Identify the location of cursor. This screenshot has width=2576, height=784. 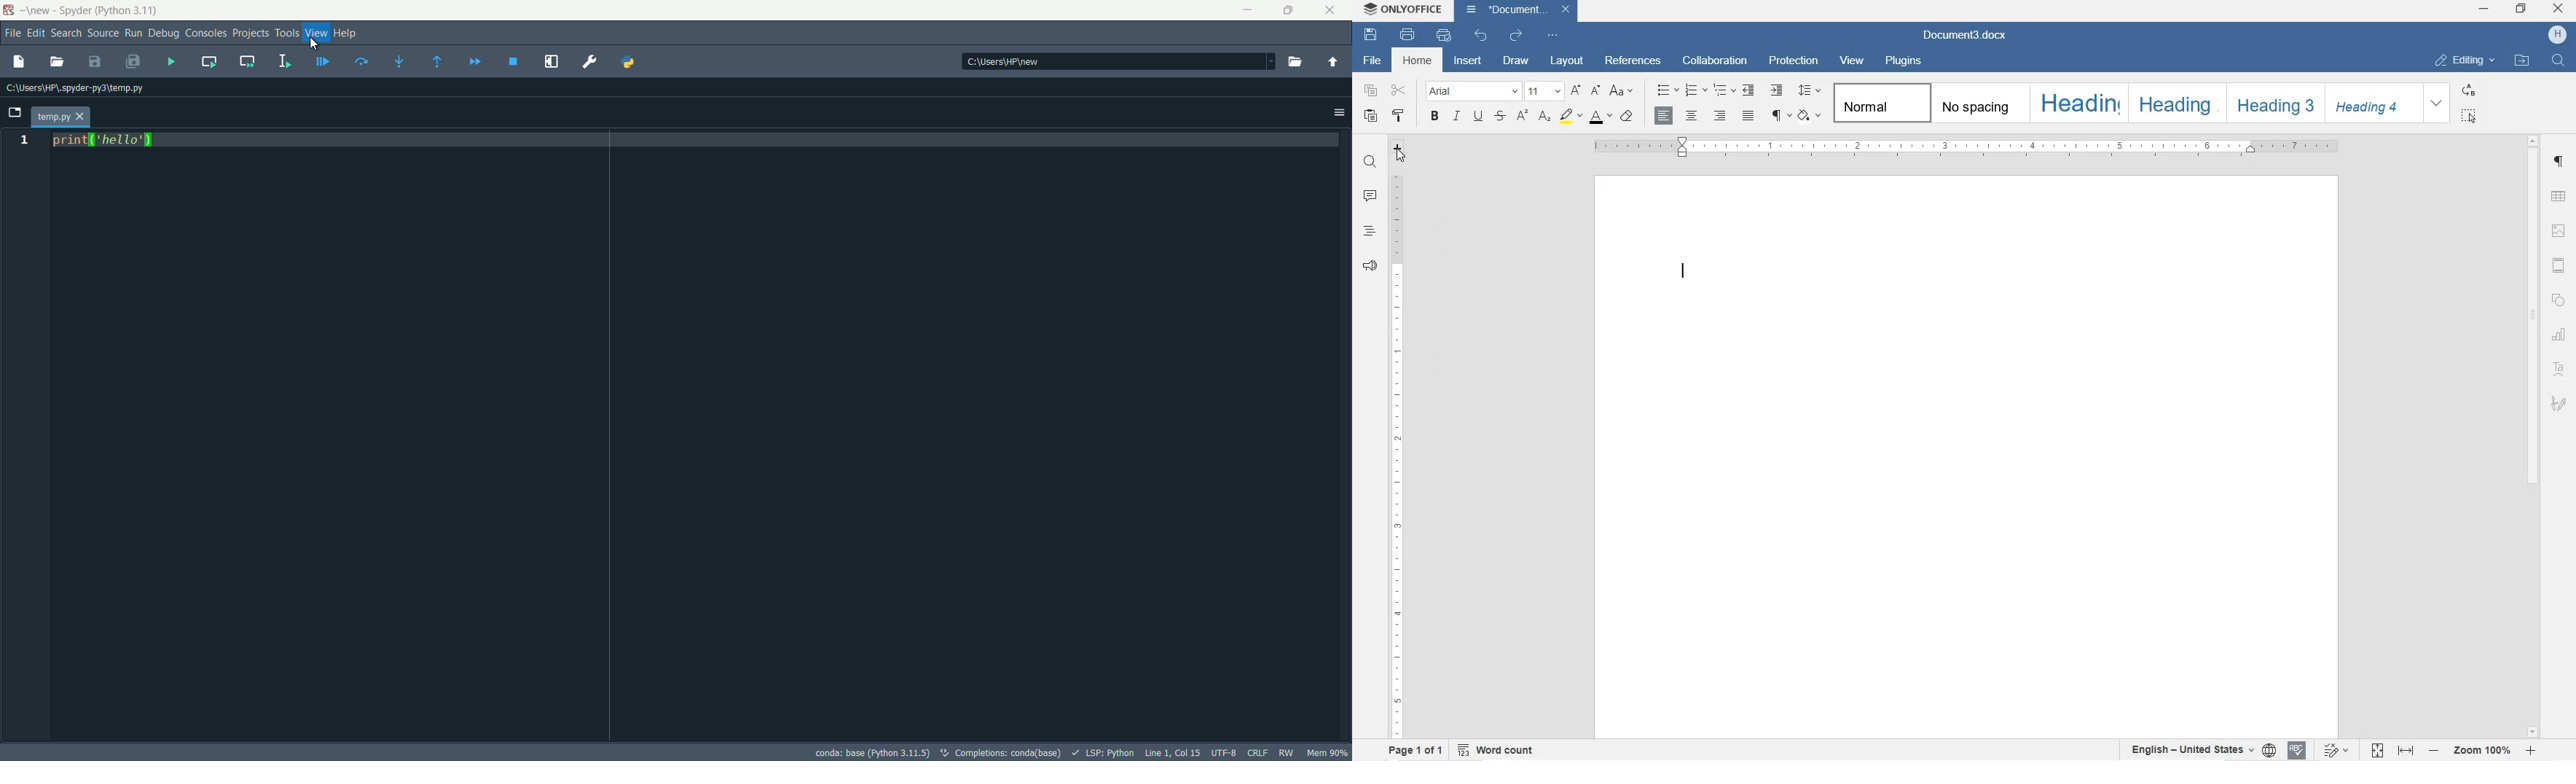
(314, 44).